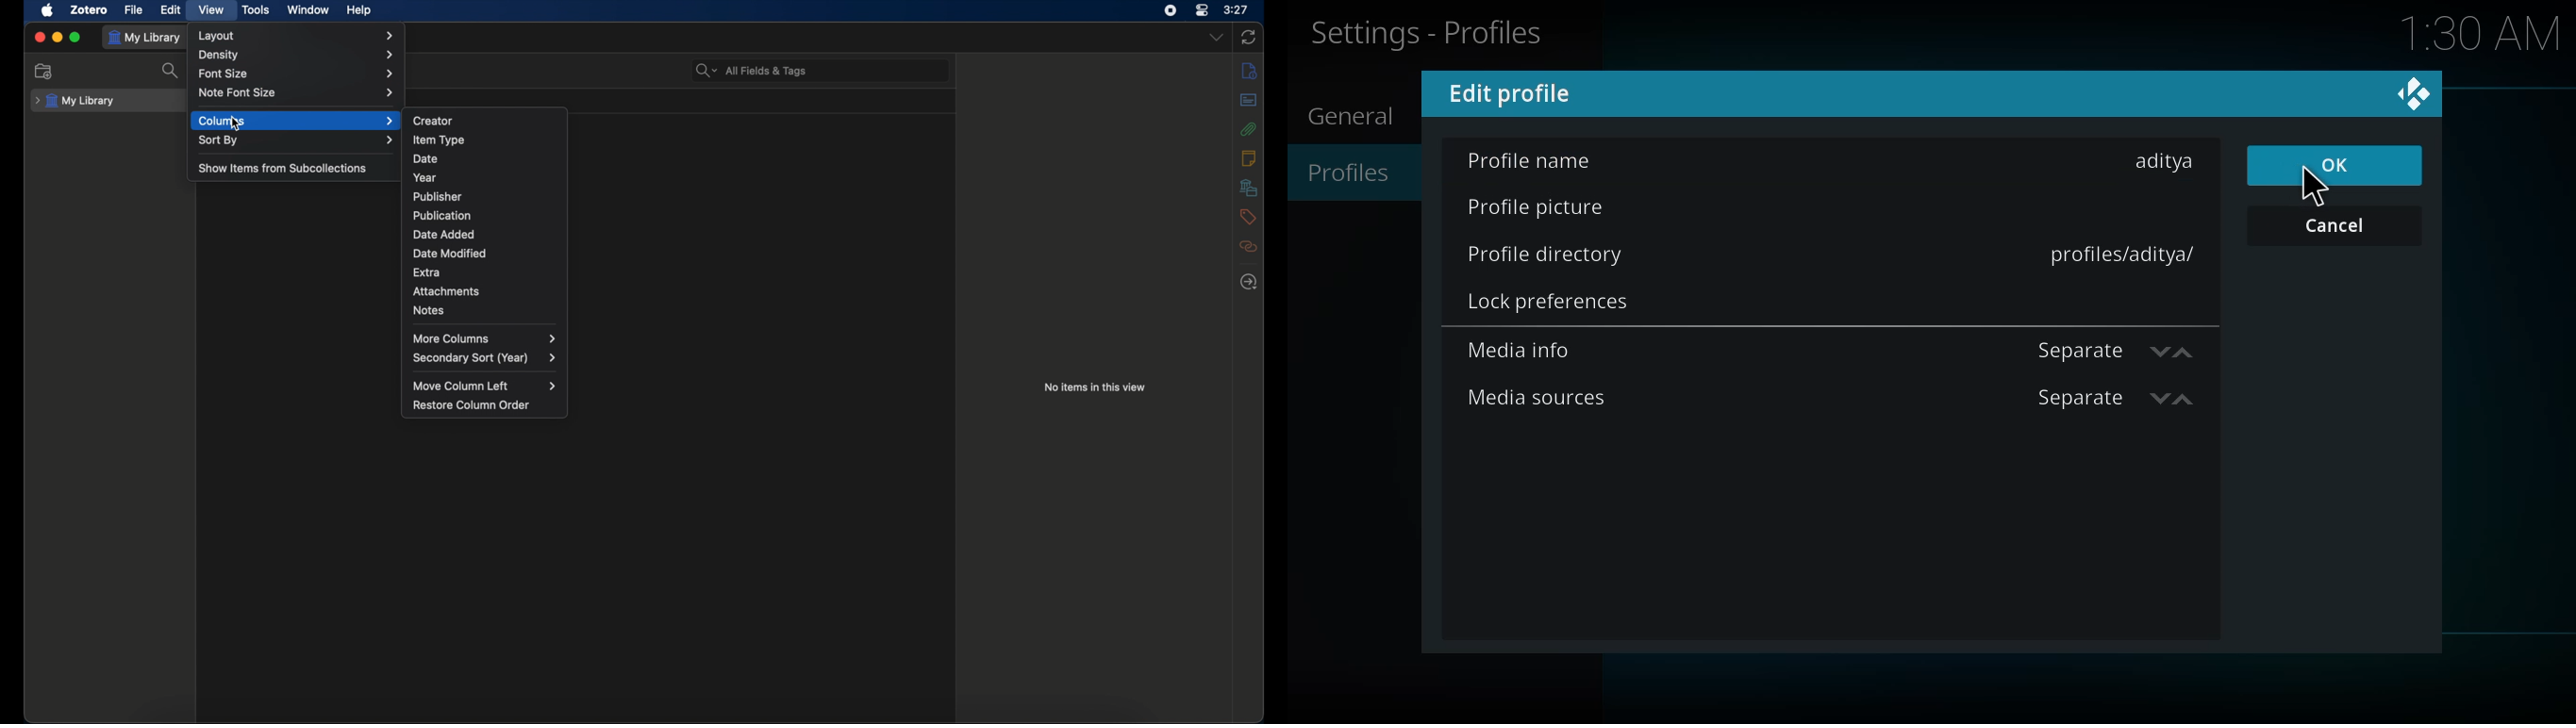  Describe the element at coordinates (359, 11) in the screenshot. I see `help` at that location.